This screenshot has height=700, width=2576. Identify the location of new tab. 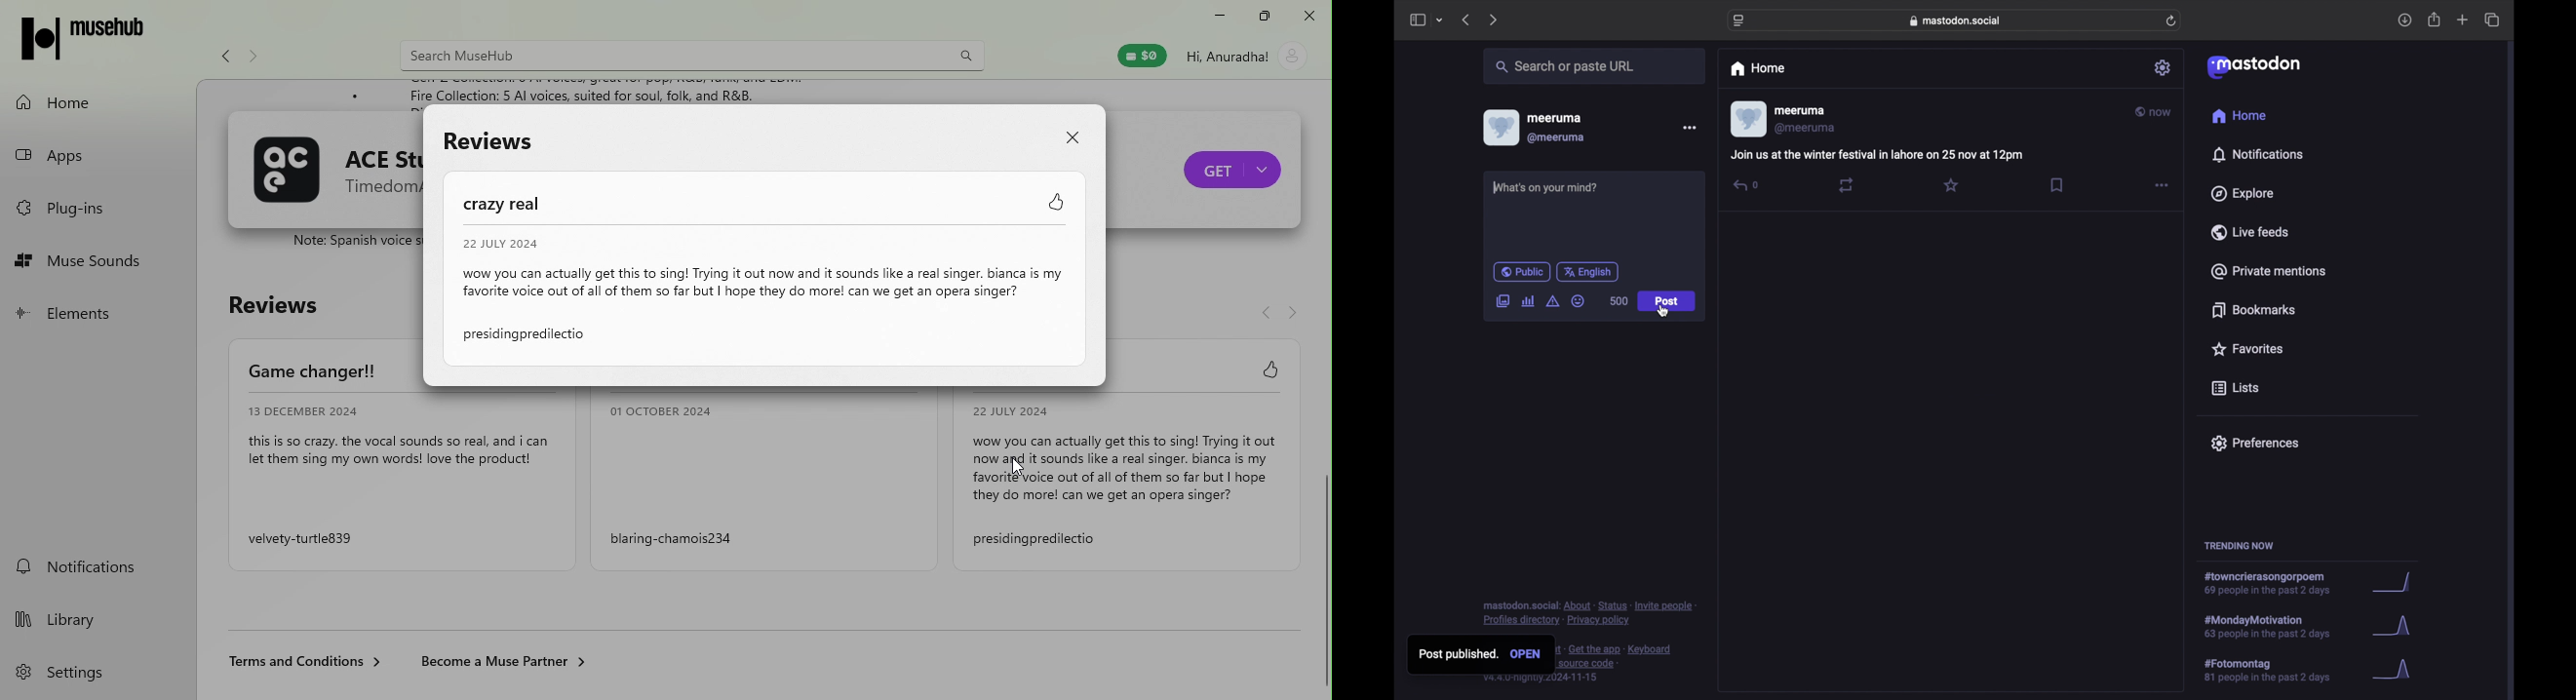
(2463, 19).